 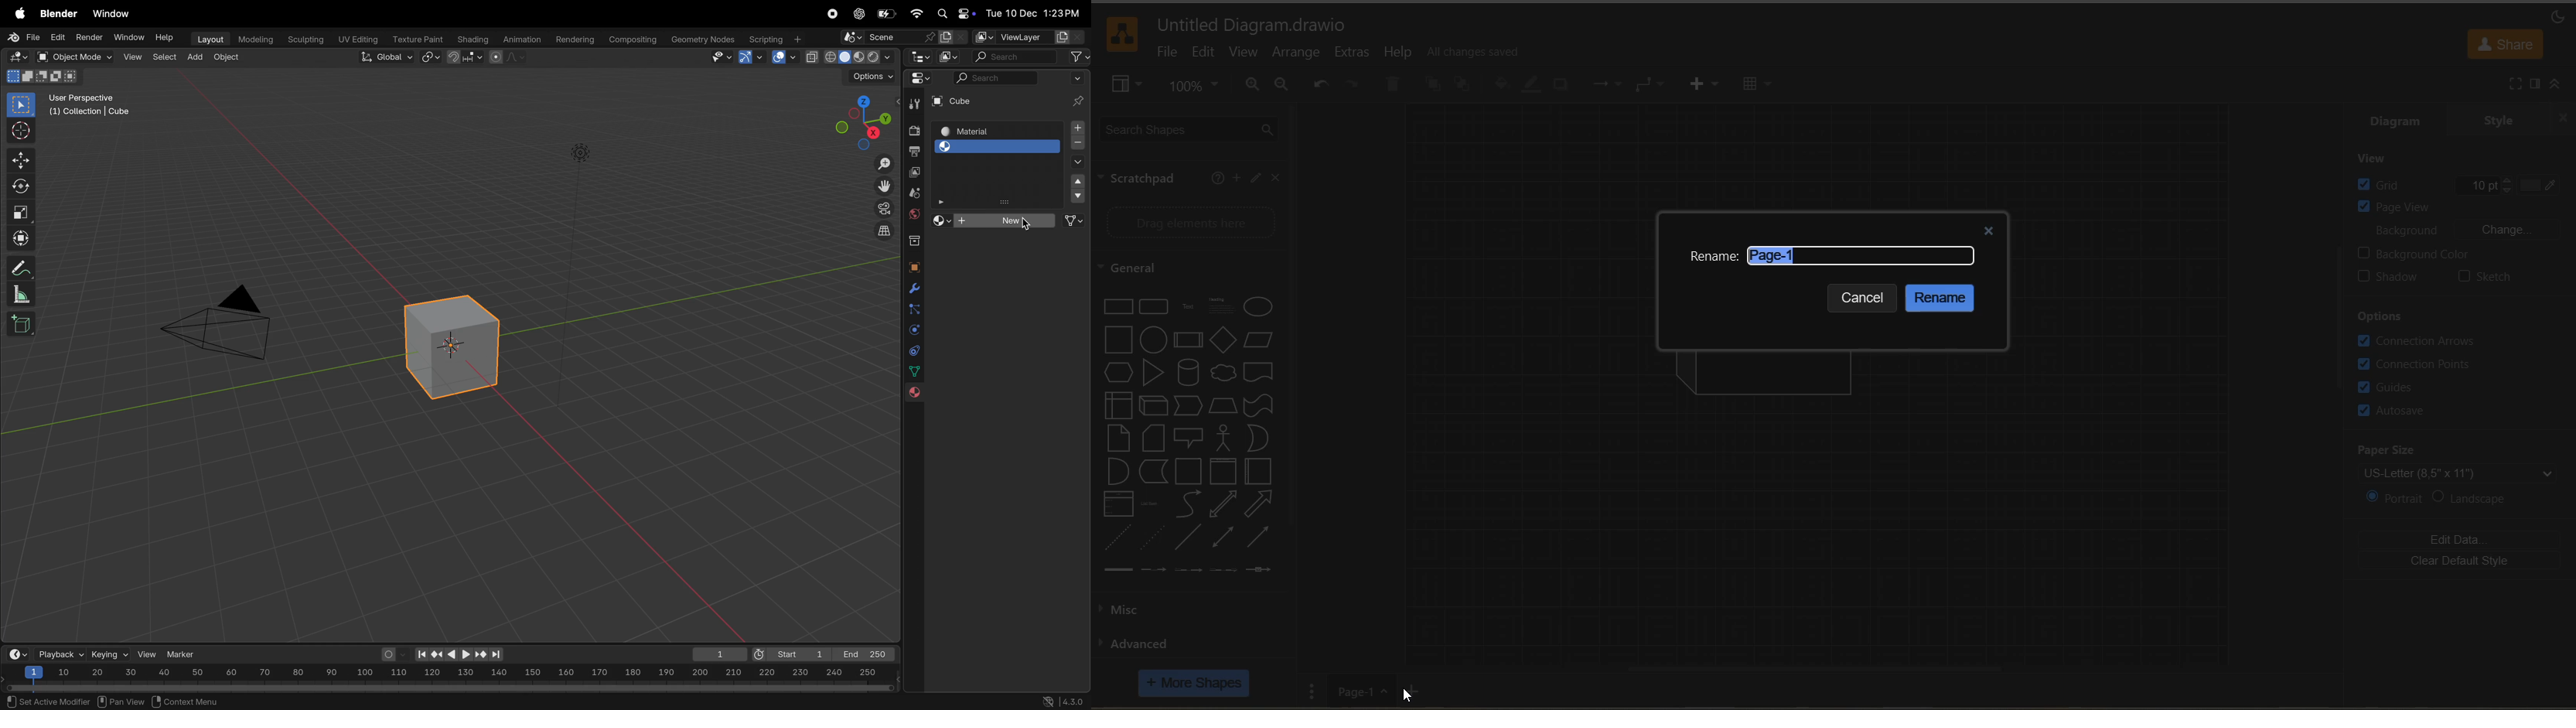 What do you see at coordinates (1194, 86) in the screenshot?
I see `zoom` at bounding box center [1194, 86].